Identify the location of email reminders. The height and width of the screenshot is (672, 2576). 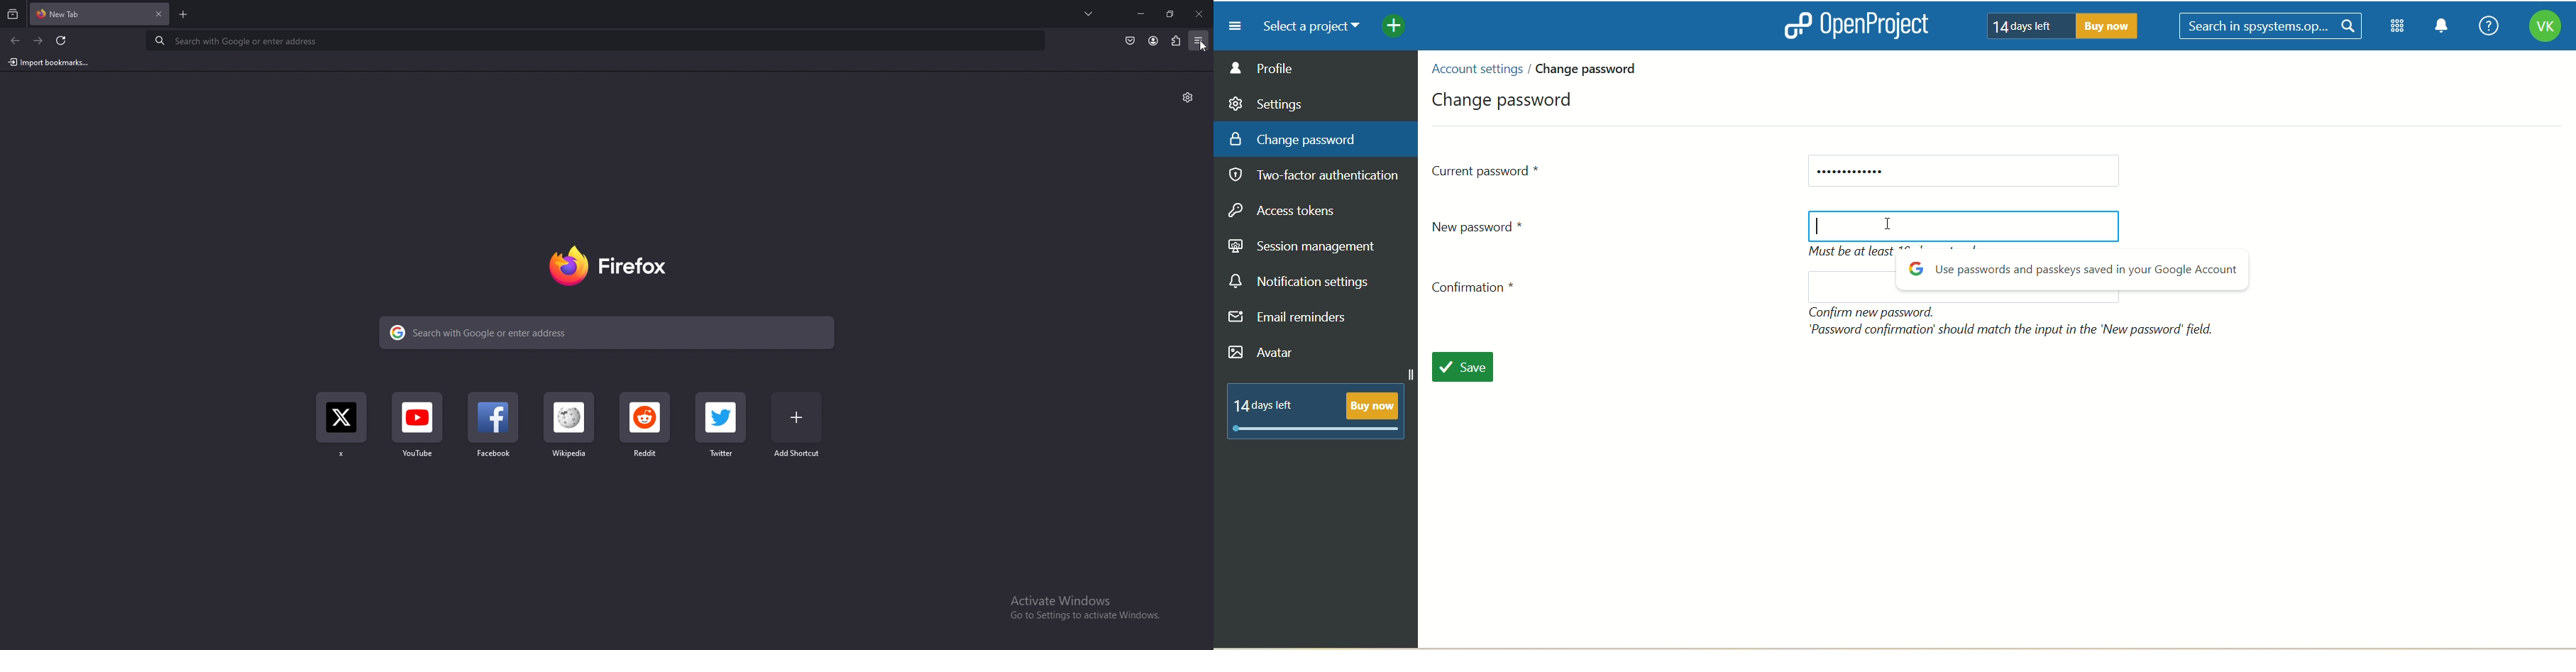
(1292, 320).